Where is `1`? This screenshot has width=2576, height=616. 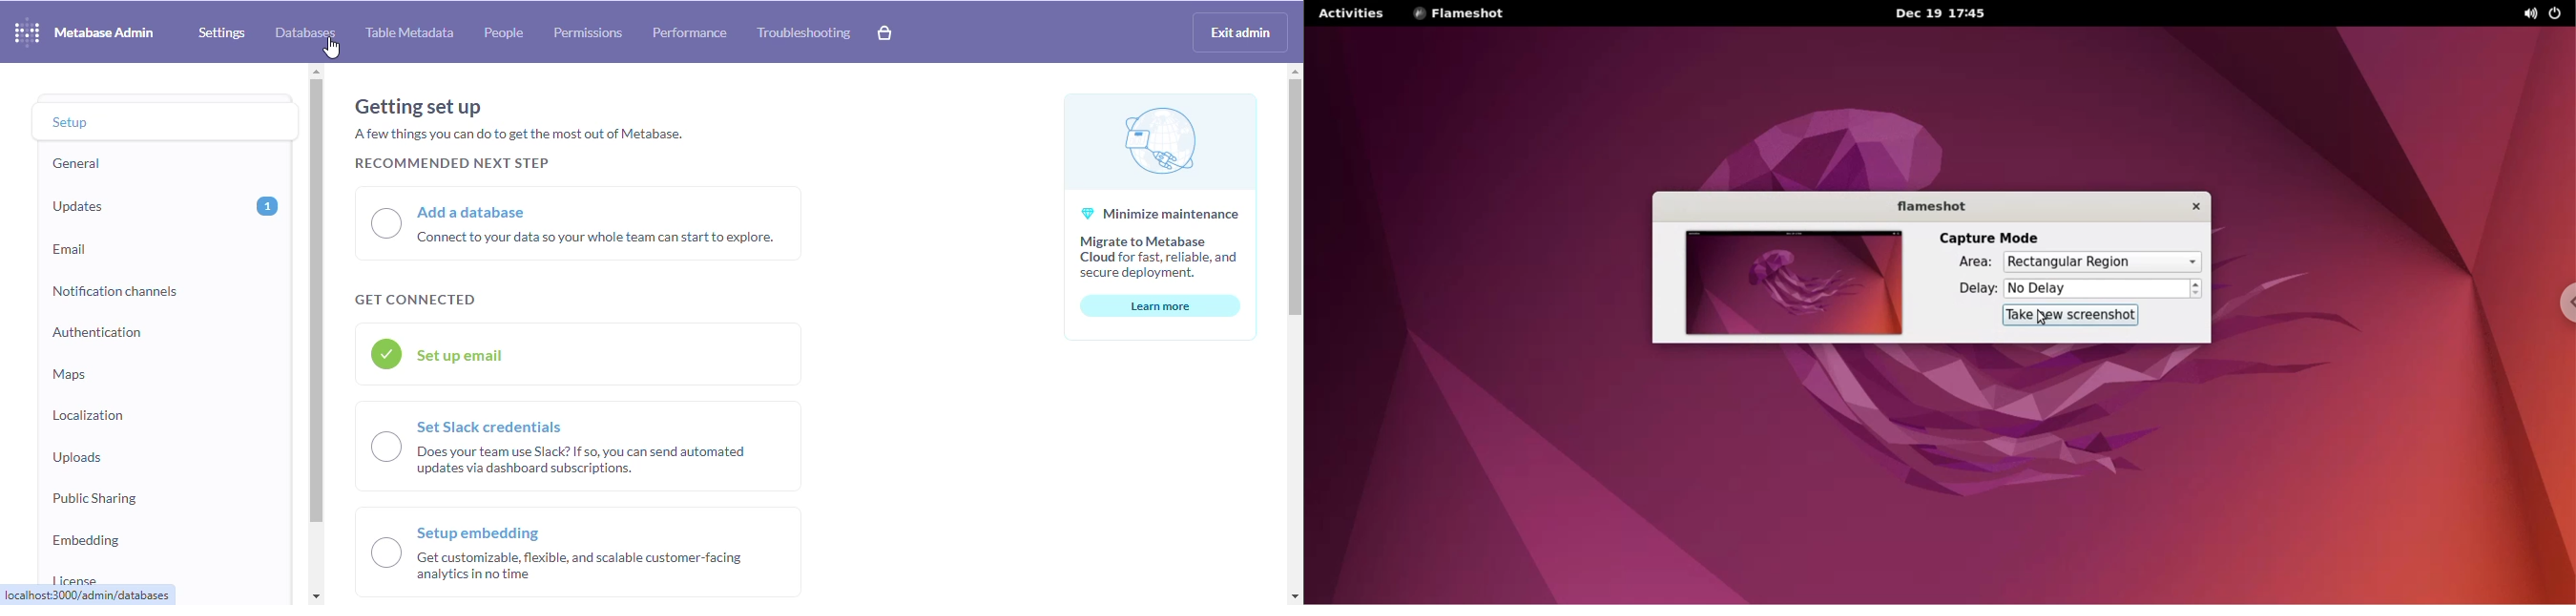 1 is located at coordinates (268, 206).